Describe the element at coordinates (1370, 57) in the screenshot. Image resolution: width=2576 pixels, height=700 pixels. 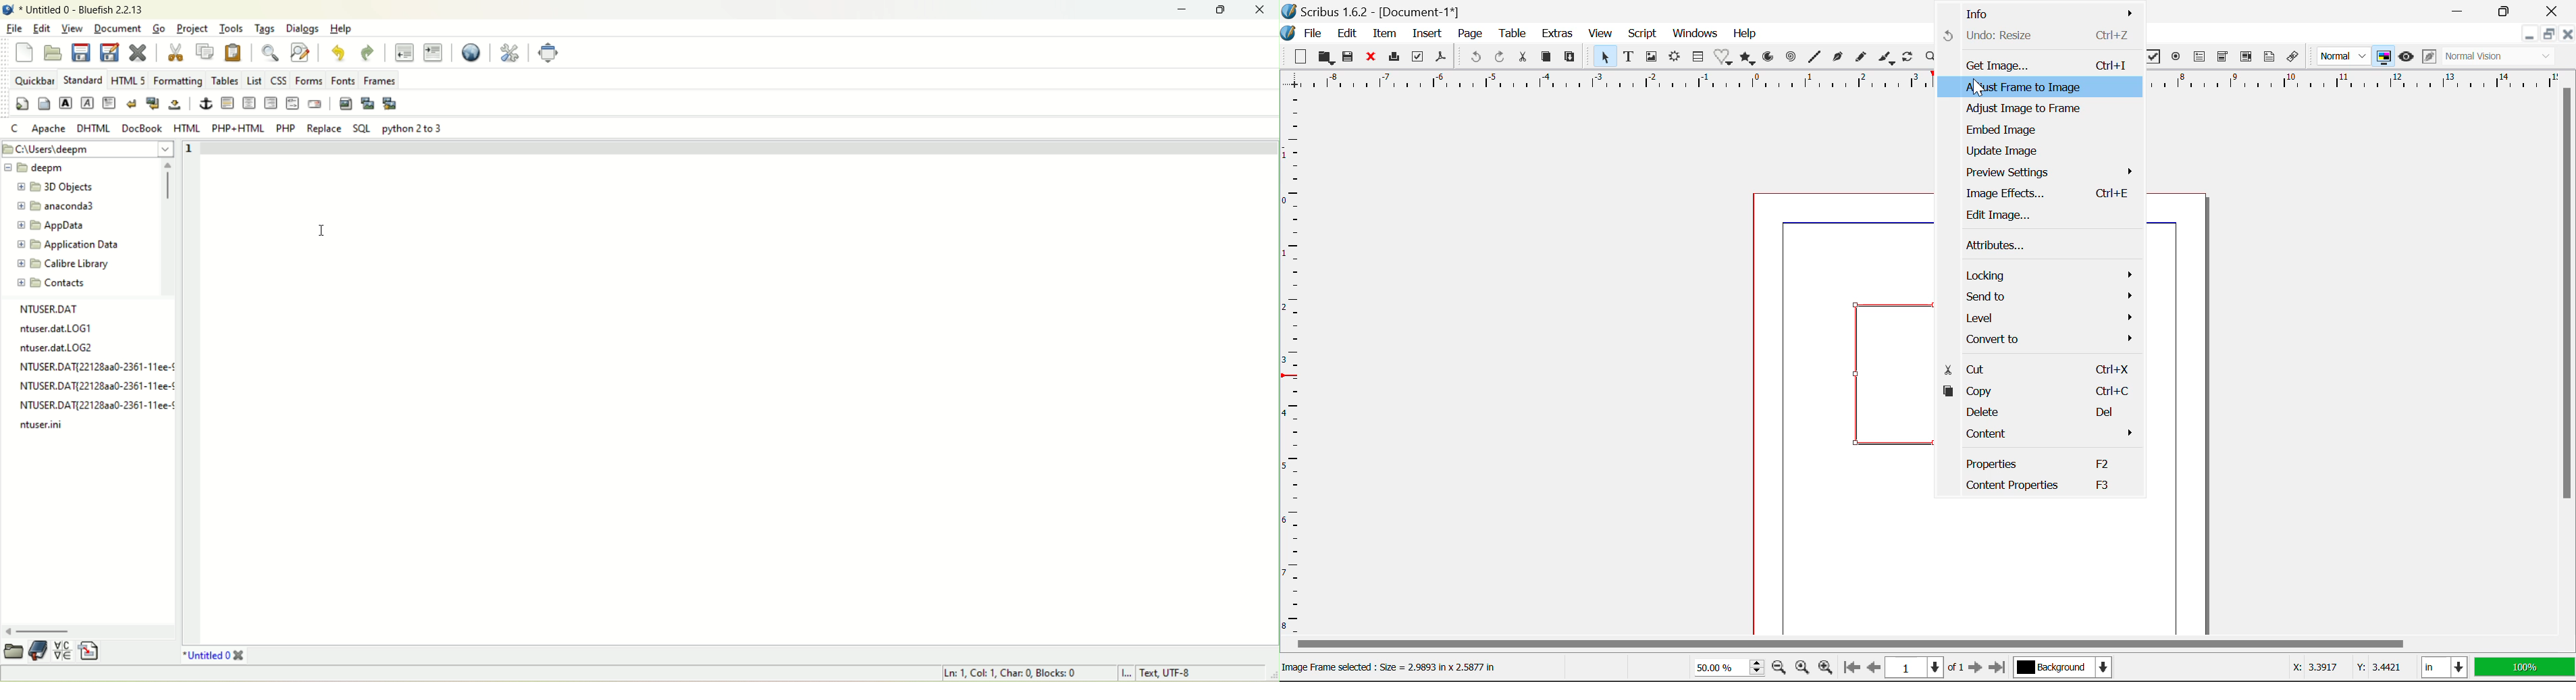
I see `Close` at that location.